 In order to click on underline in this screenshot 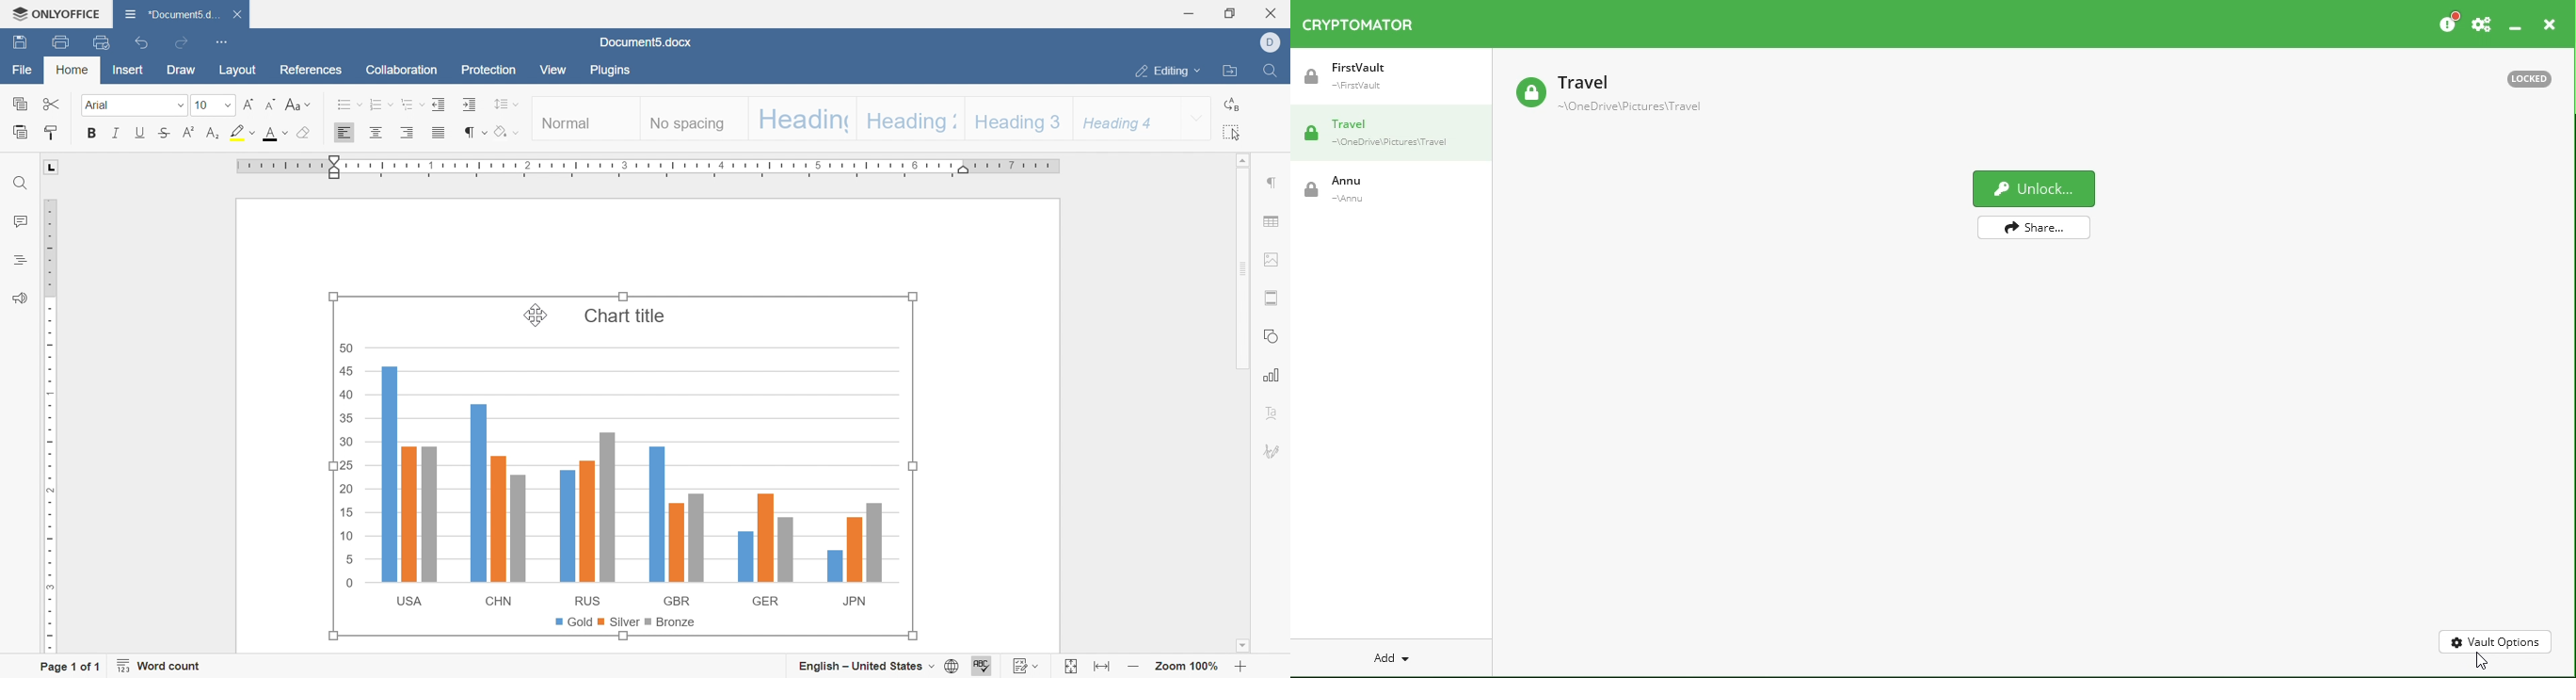, I will do `click(140, 133)`.